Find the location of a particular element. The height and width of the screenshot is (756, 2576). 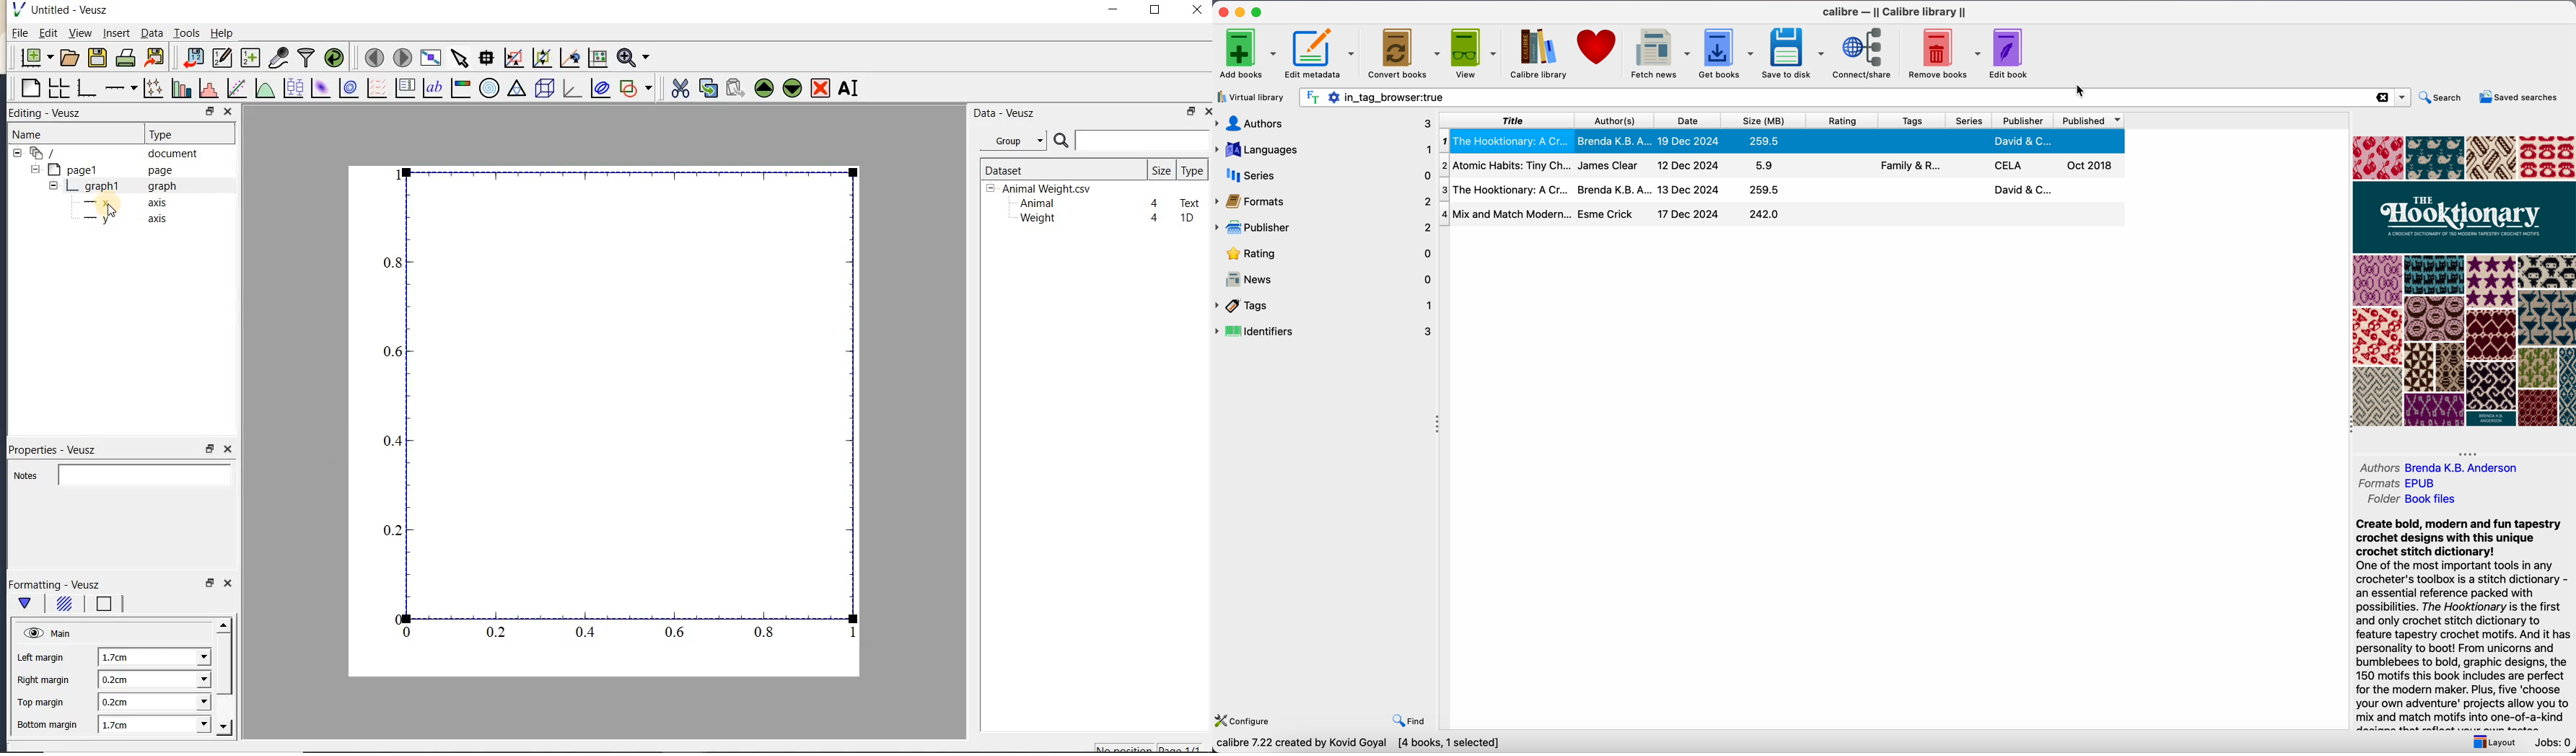

filter data is located at coordinates (307, 56).